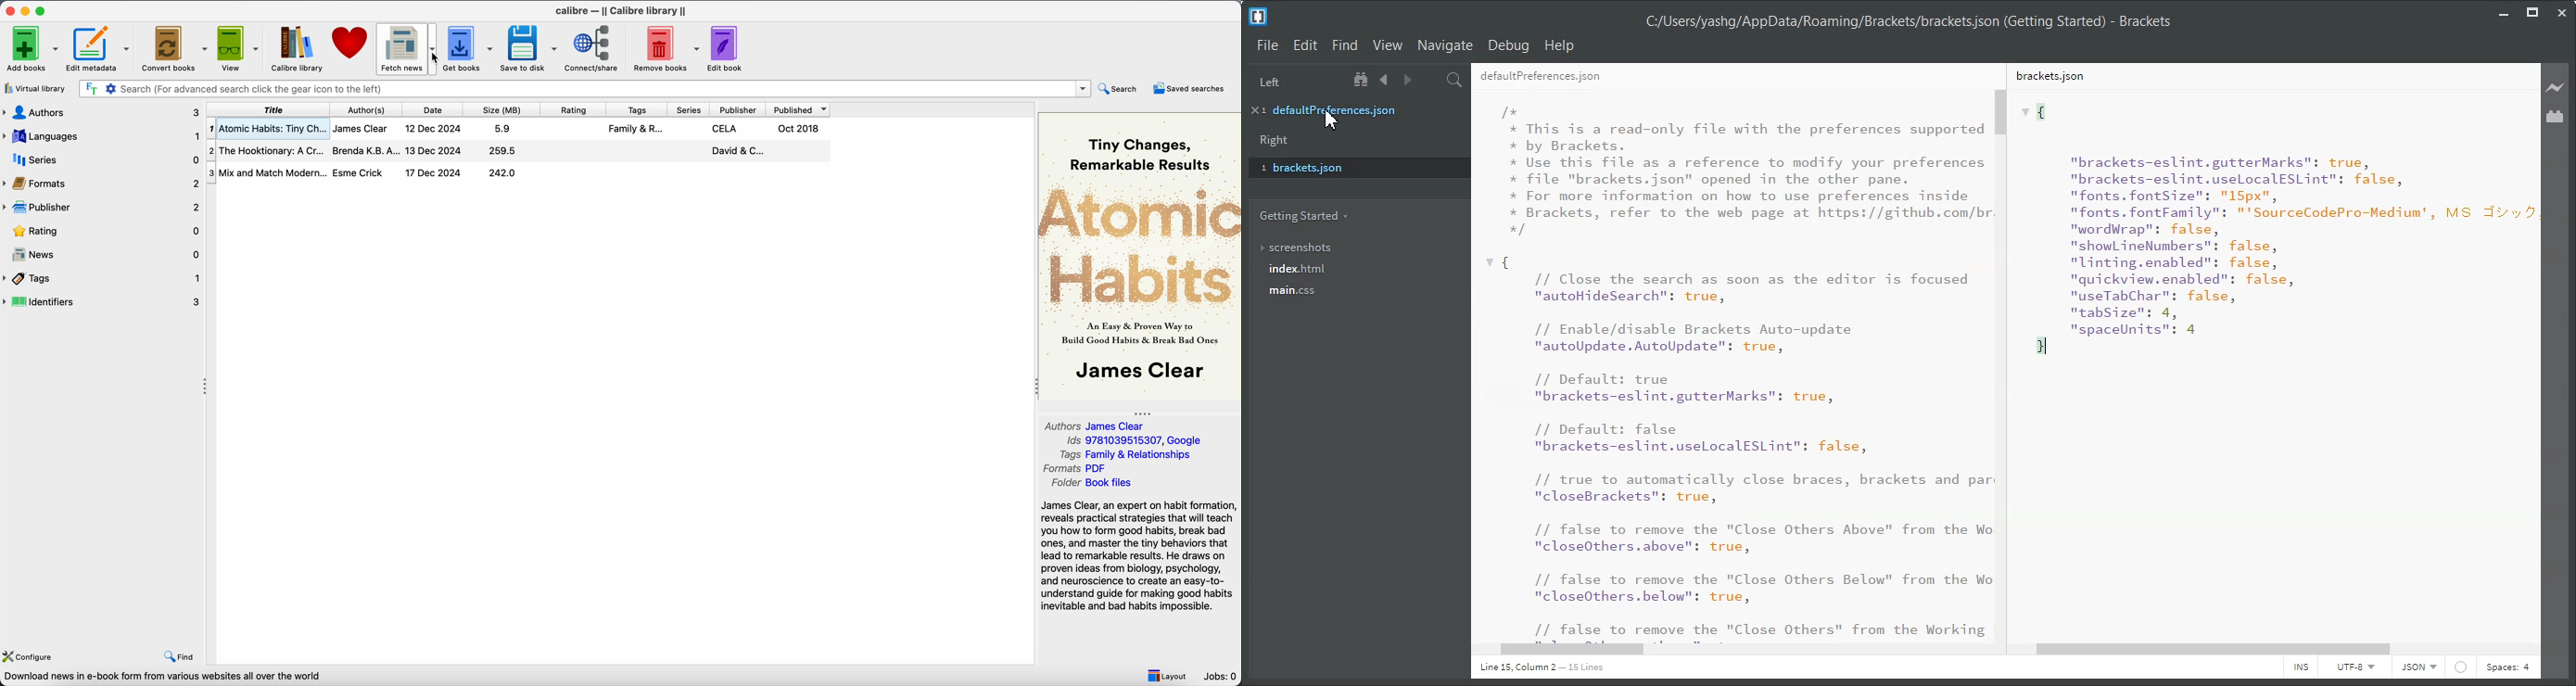 The image size is (2576, 700). Describe the element at coordinates (102, 159) in the screenshot. I see `series` at that location.